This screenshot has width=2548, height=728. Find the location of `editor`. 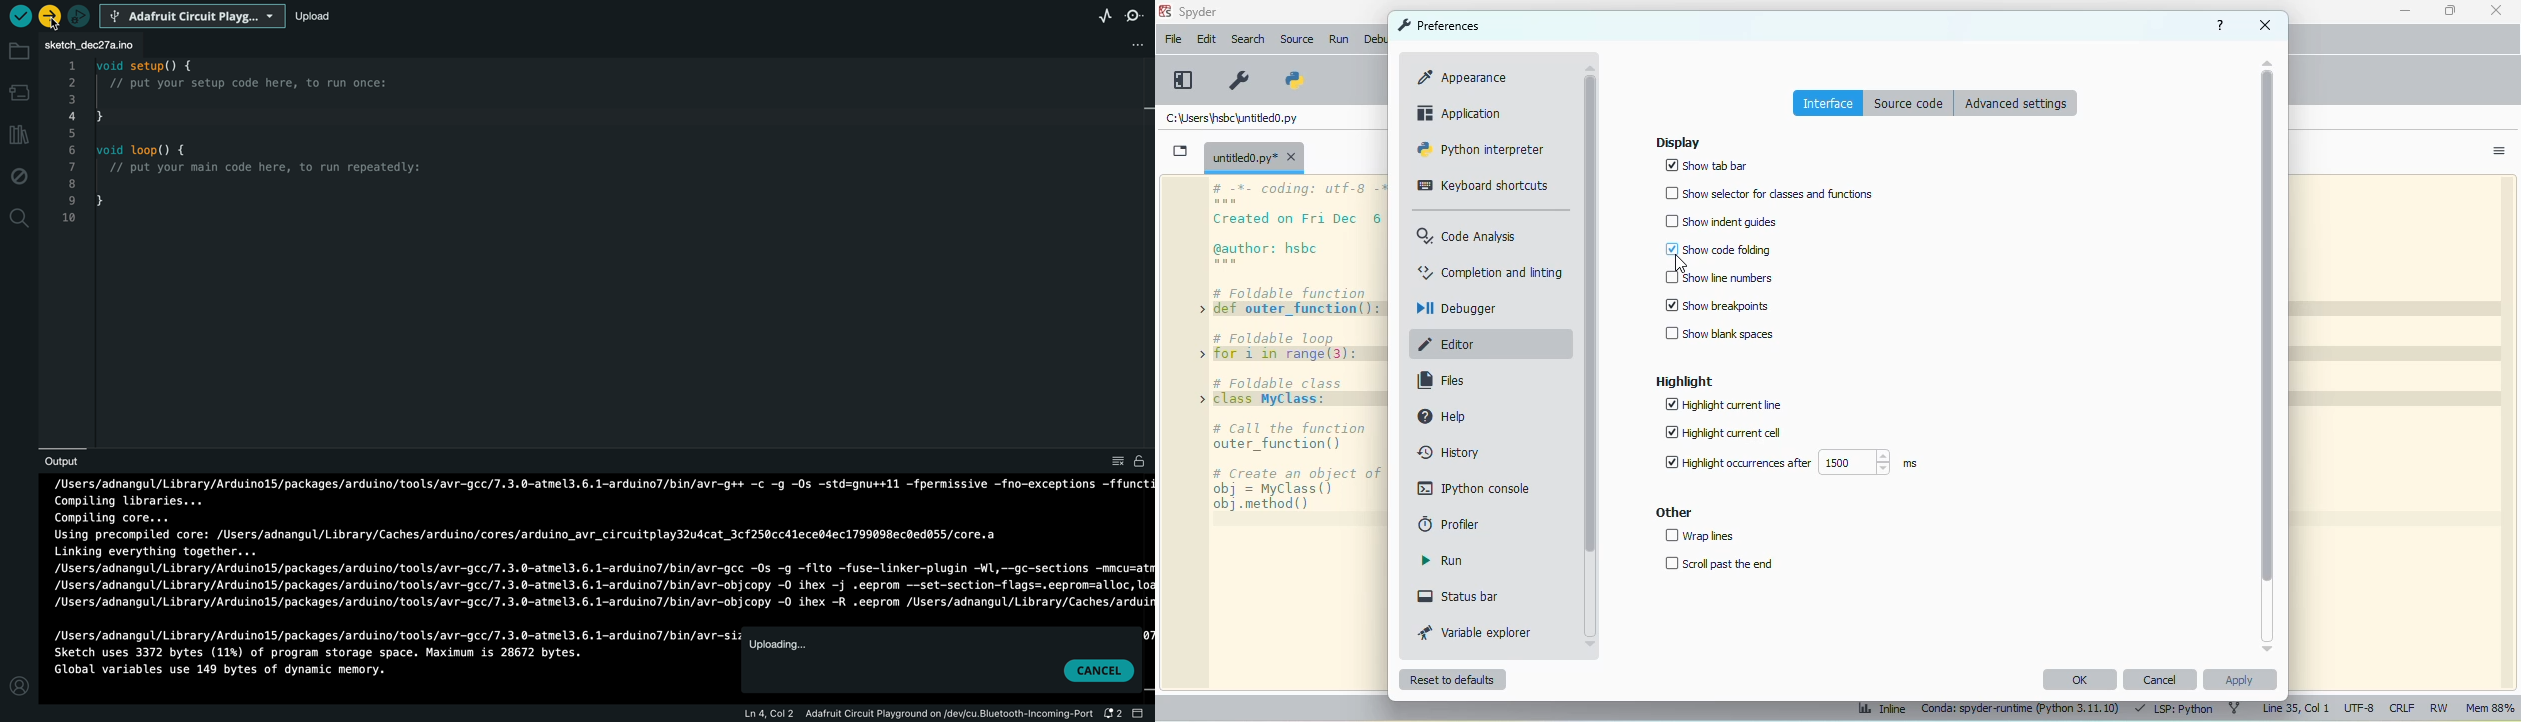

editor is located at coordinates (1449, 344).